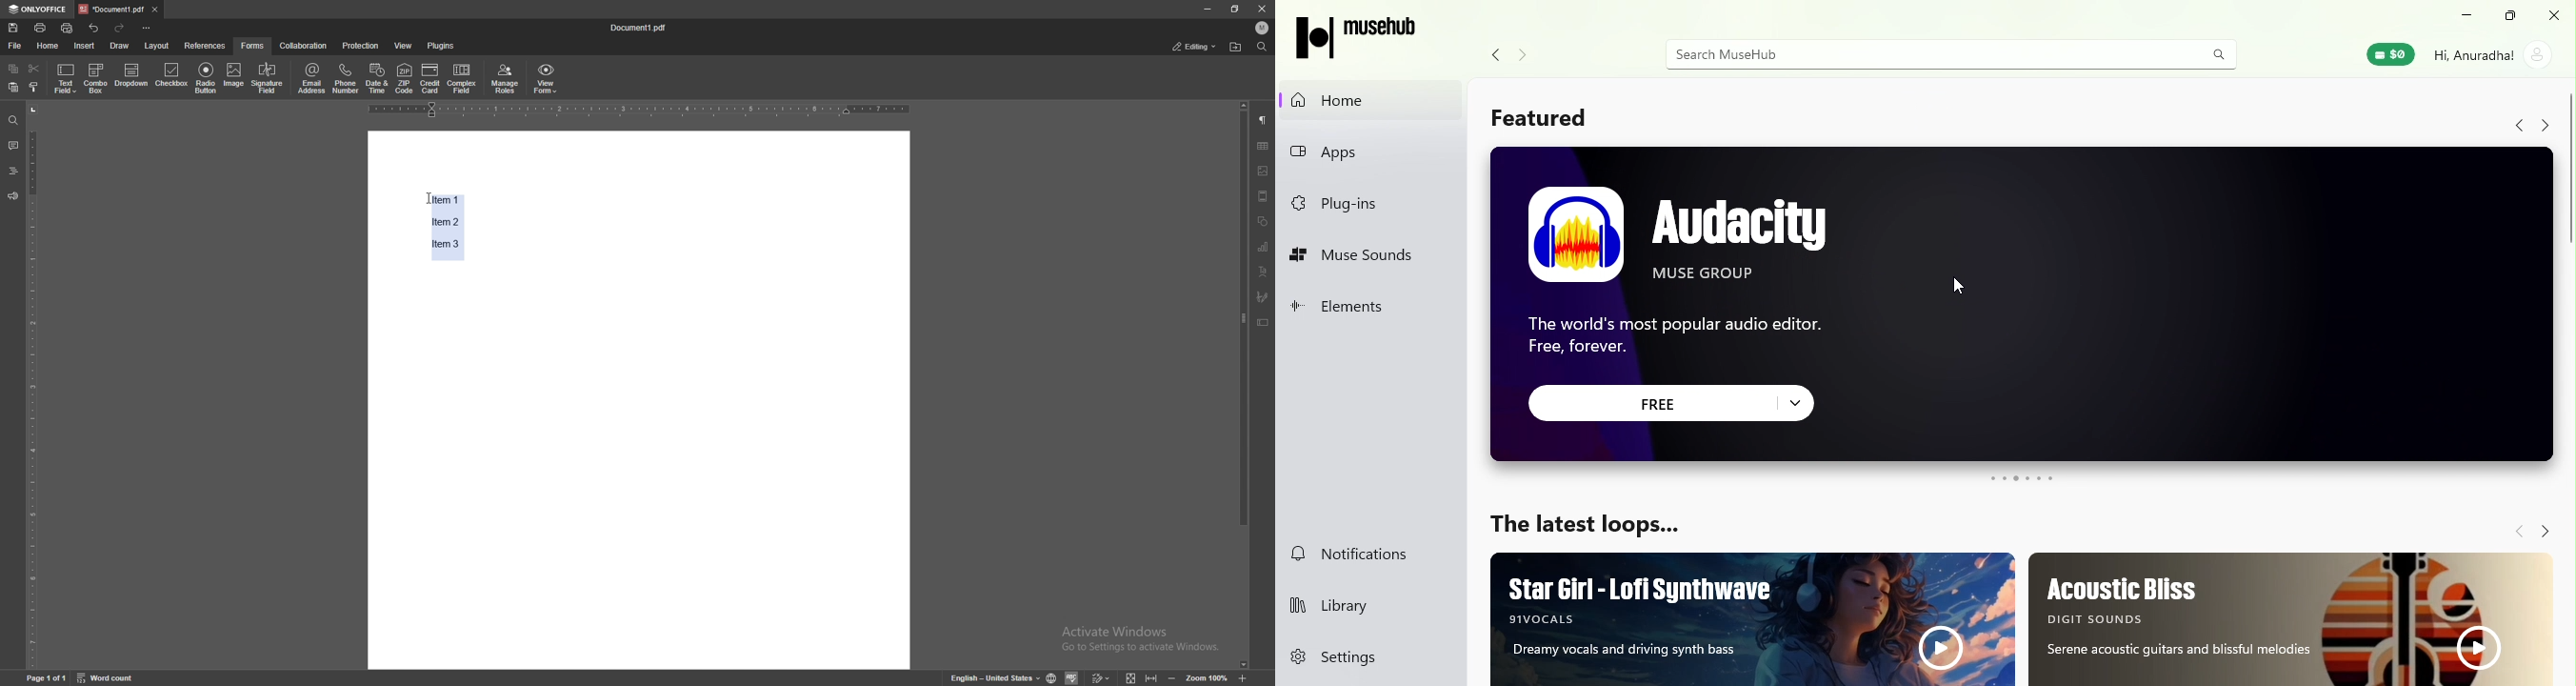 This screenshot has width=2576, height=700. I want to click on Navigate back, so click(2517, 125).